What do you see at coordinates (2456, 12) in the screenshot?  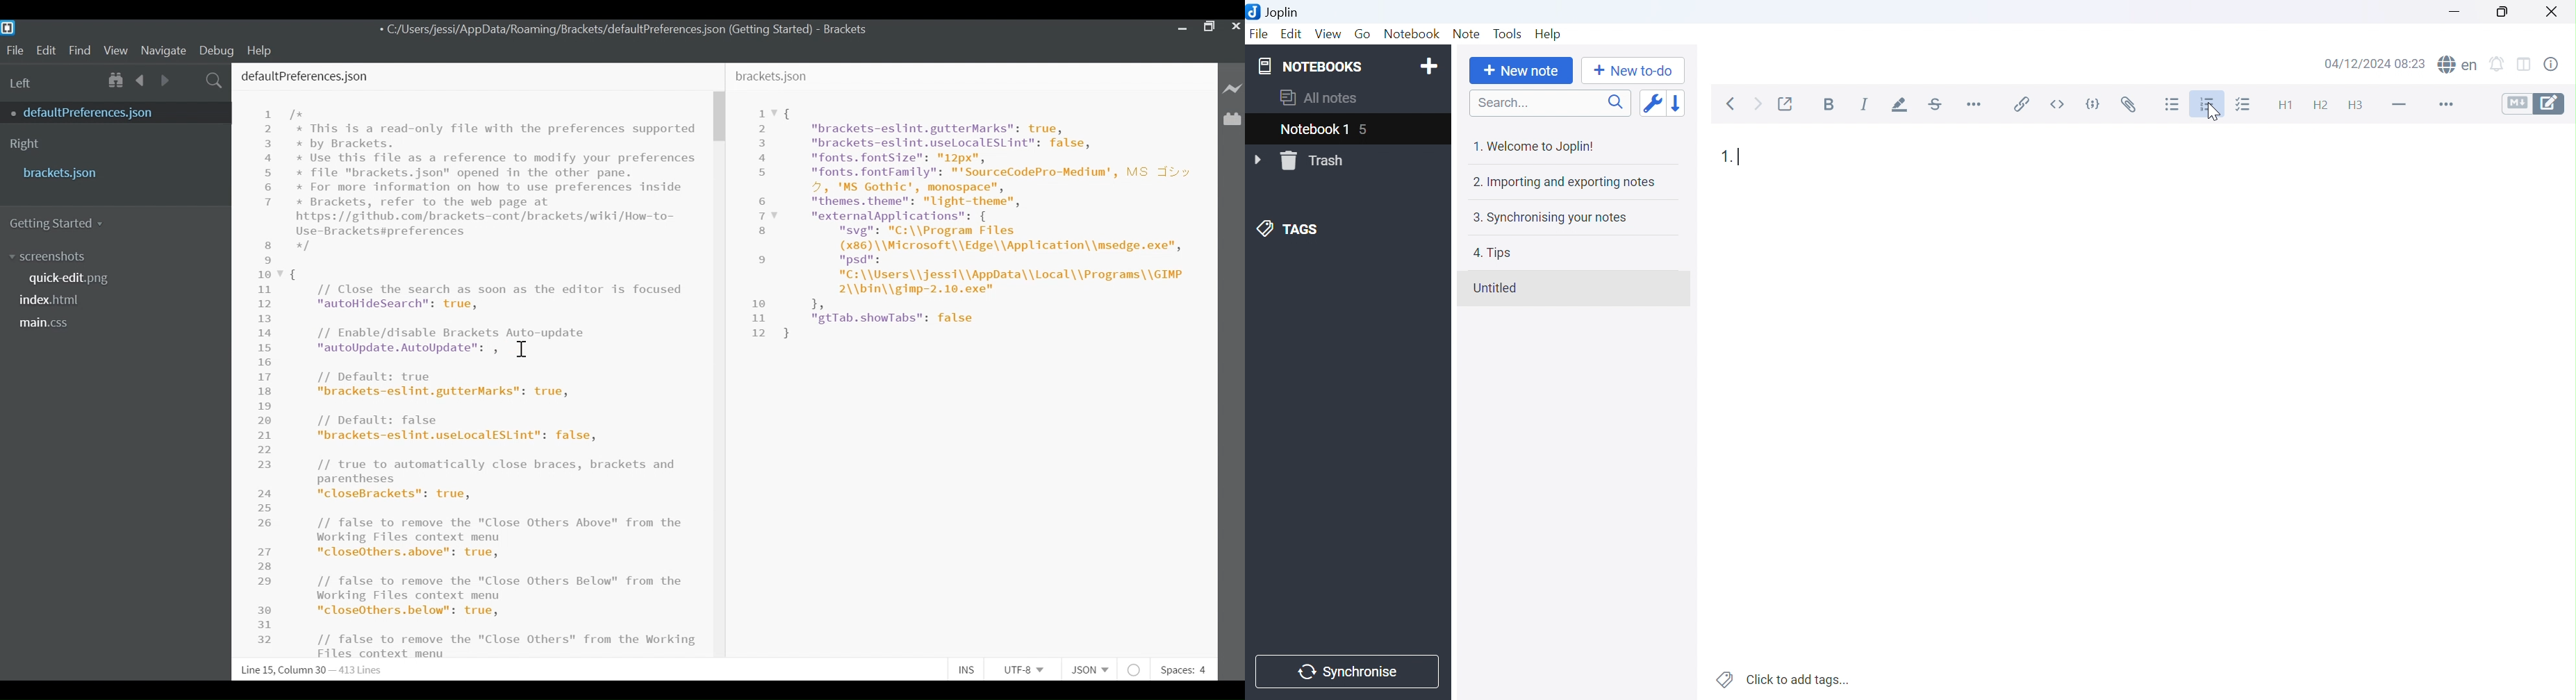 I see `Minimize` at bounding box center [2456, 12].